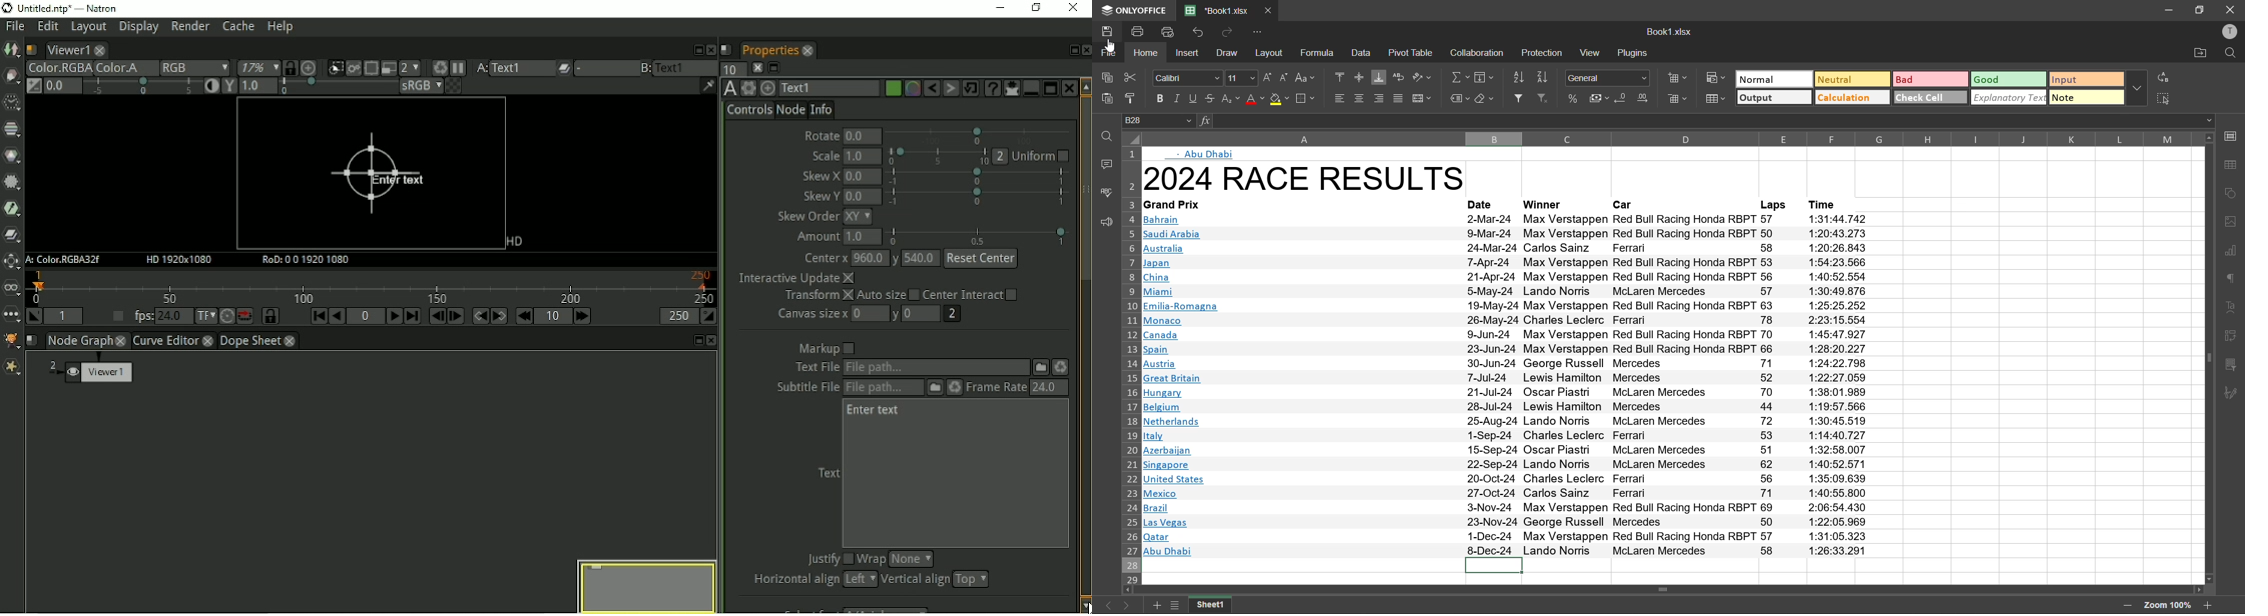 The width and height of the screenshot is (2268, 616). I want to click on calculation, so click(1852, 97).